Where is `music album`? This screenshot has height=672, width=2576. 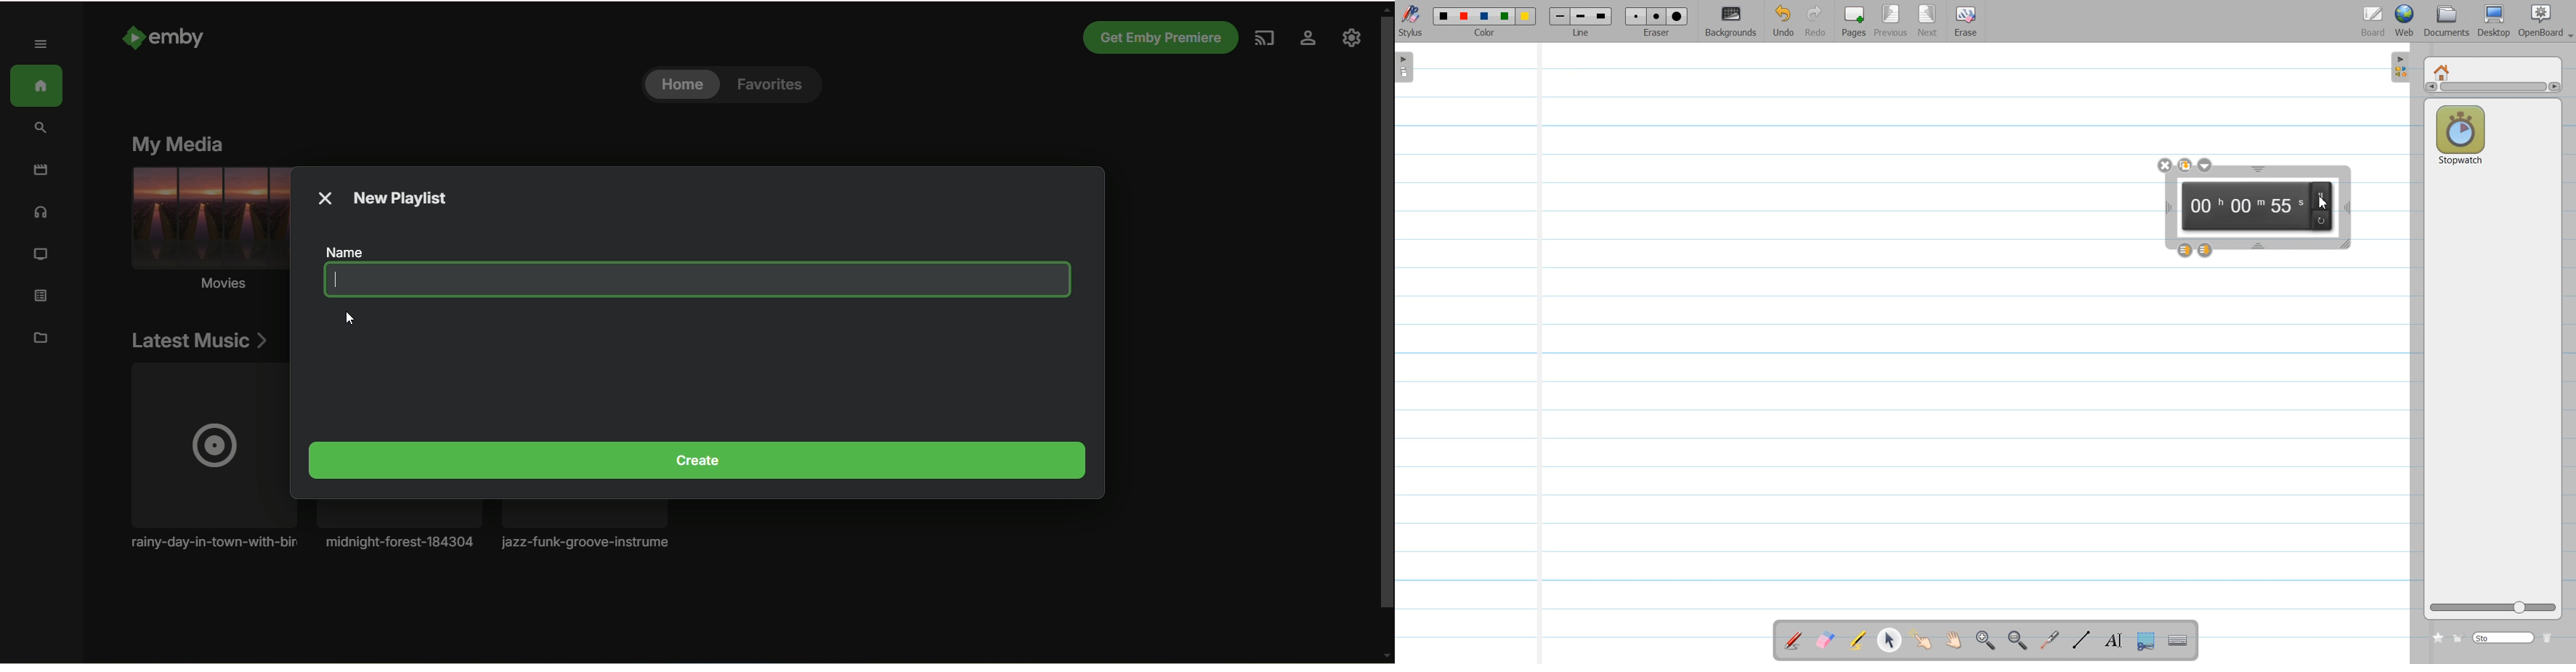
music album is located at coordinates (586, 527).